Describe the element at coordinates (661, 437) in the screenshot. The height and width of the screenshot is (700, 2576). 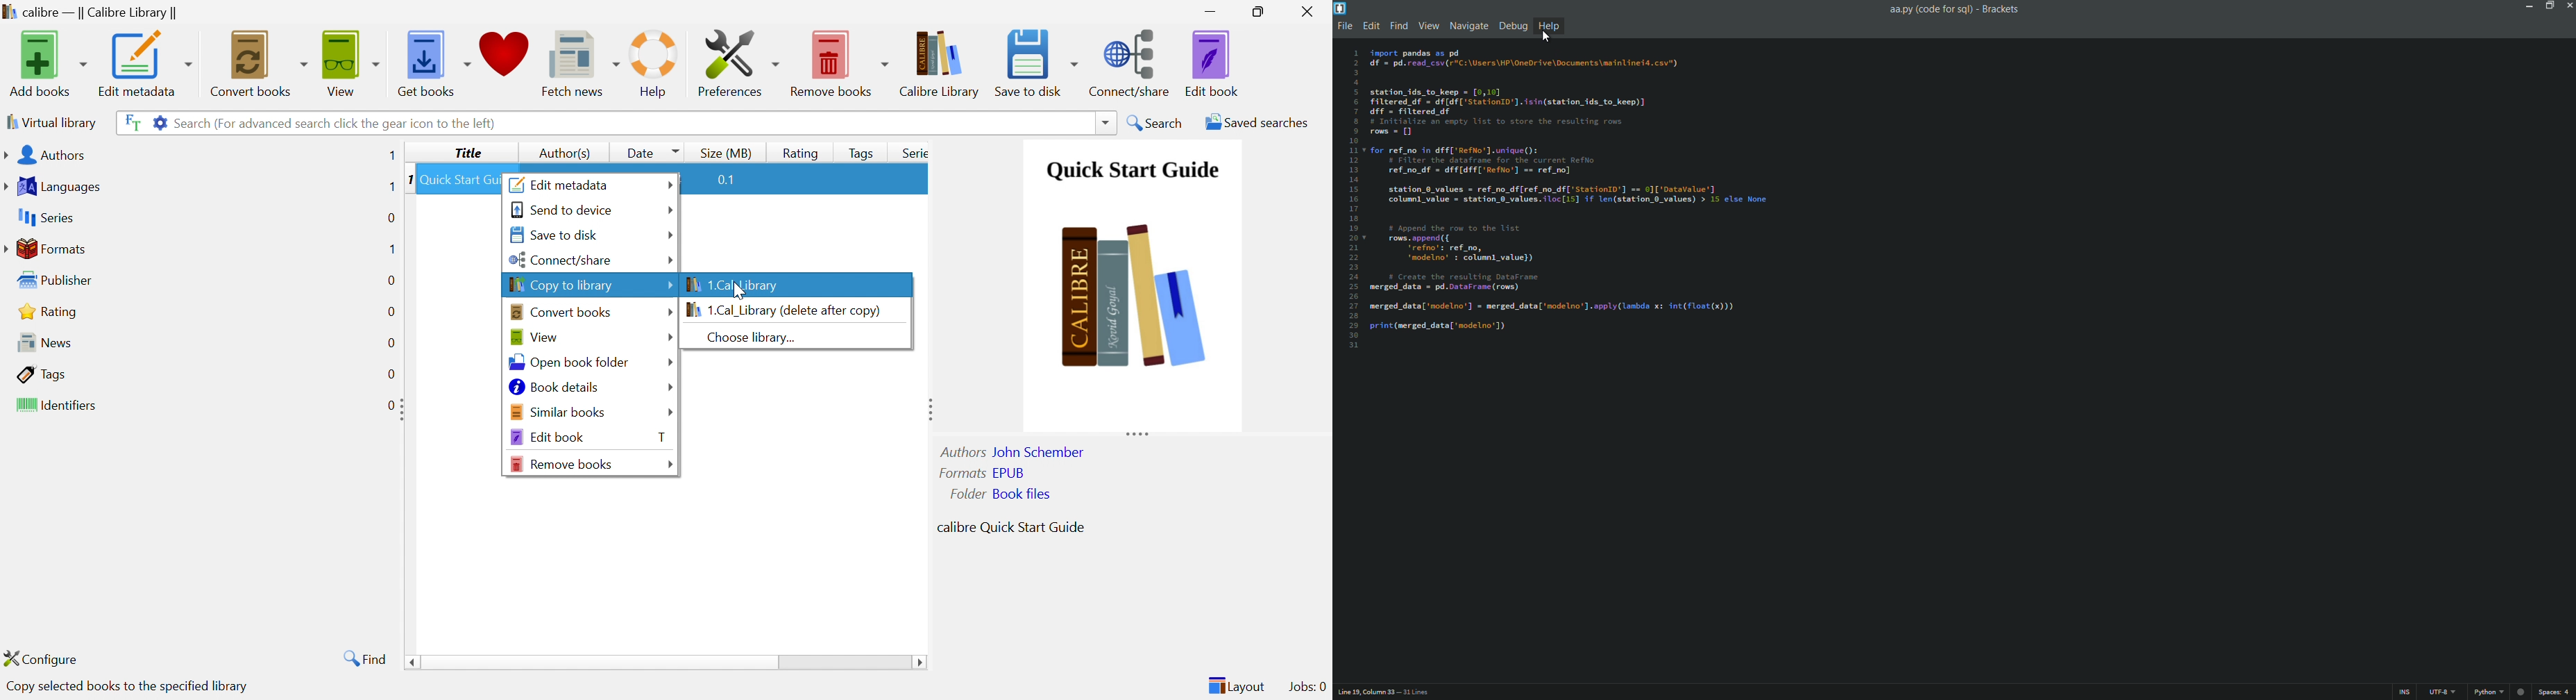
I see `T` at that location.